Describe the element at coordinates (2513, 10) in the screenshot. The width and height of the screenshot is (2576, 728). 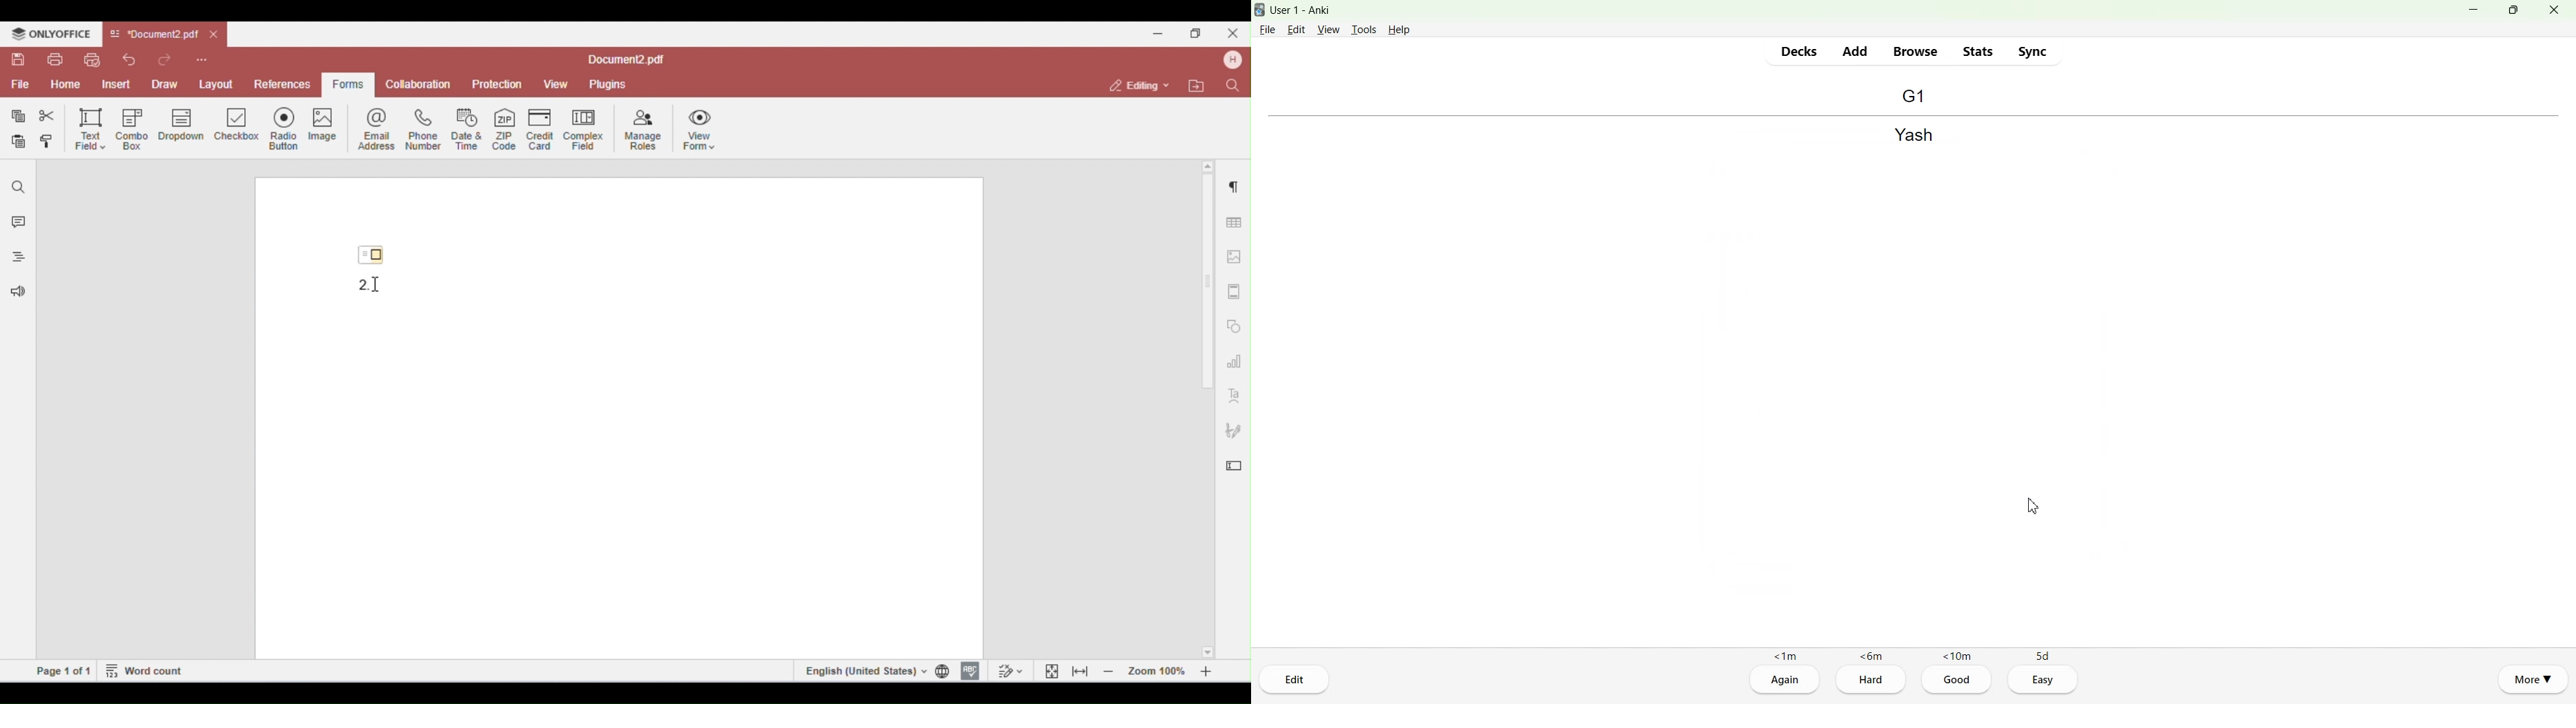
I see `Maximize` at that location.